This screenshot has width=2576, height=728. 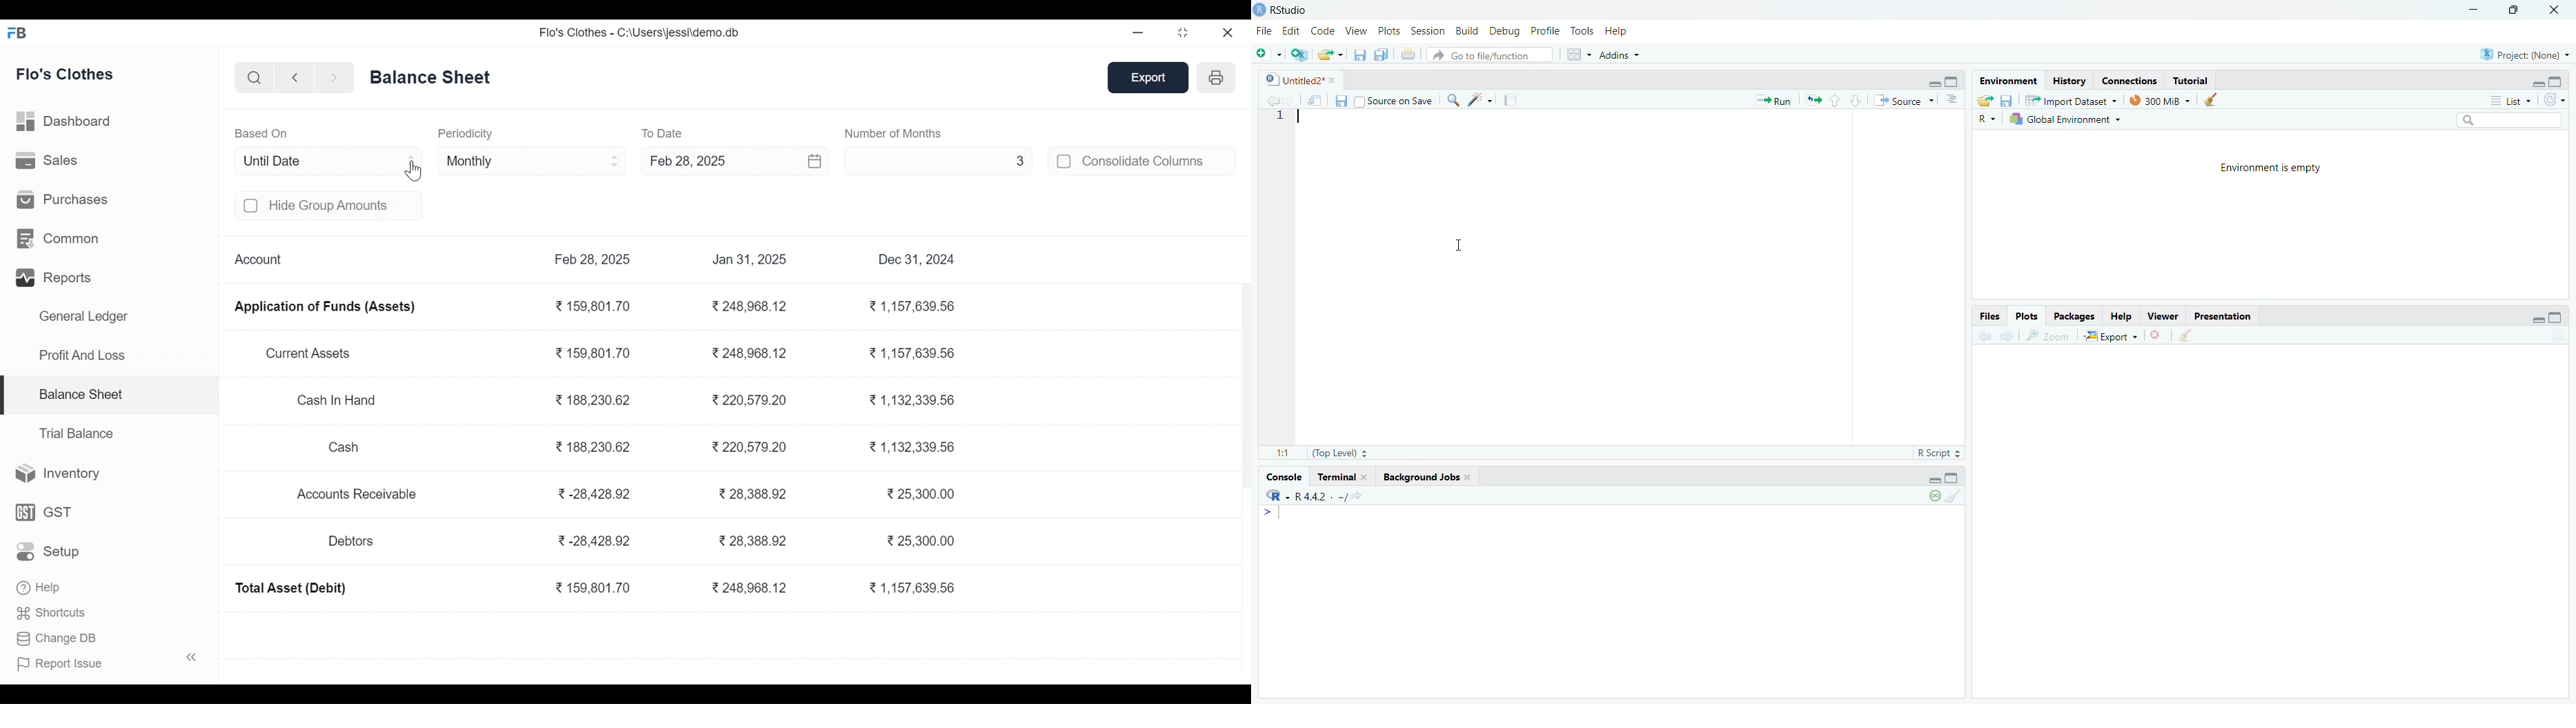 I want to click on cursor, so click(x=416, y=171).